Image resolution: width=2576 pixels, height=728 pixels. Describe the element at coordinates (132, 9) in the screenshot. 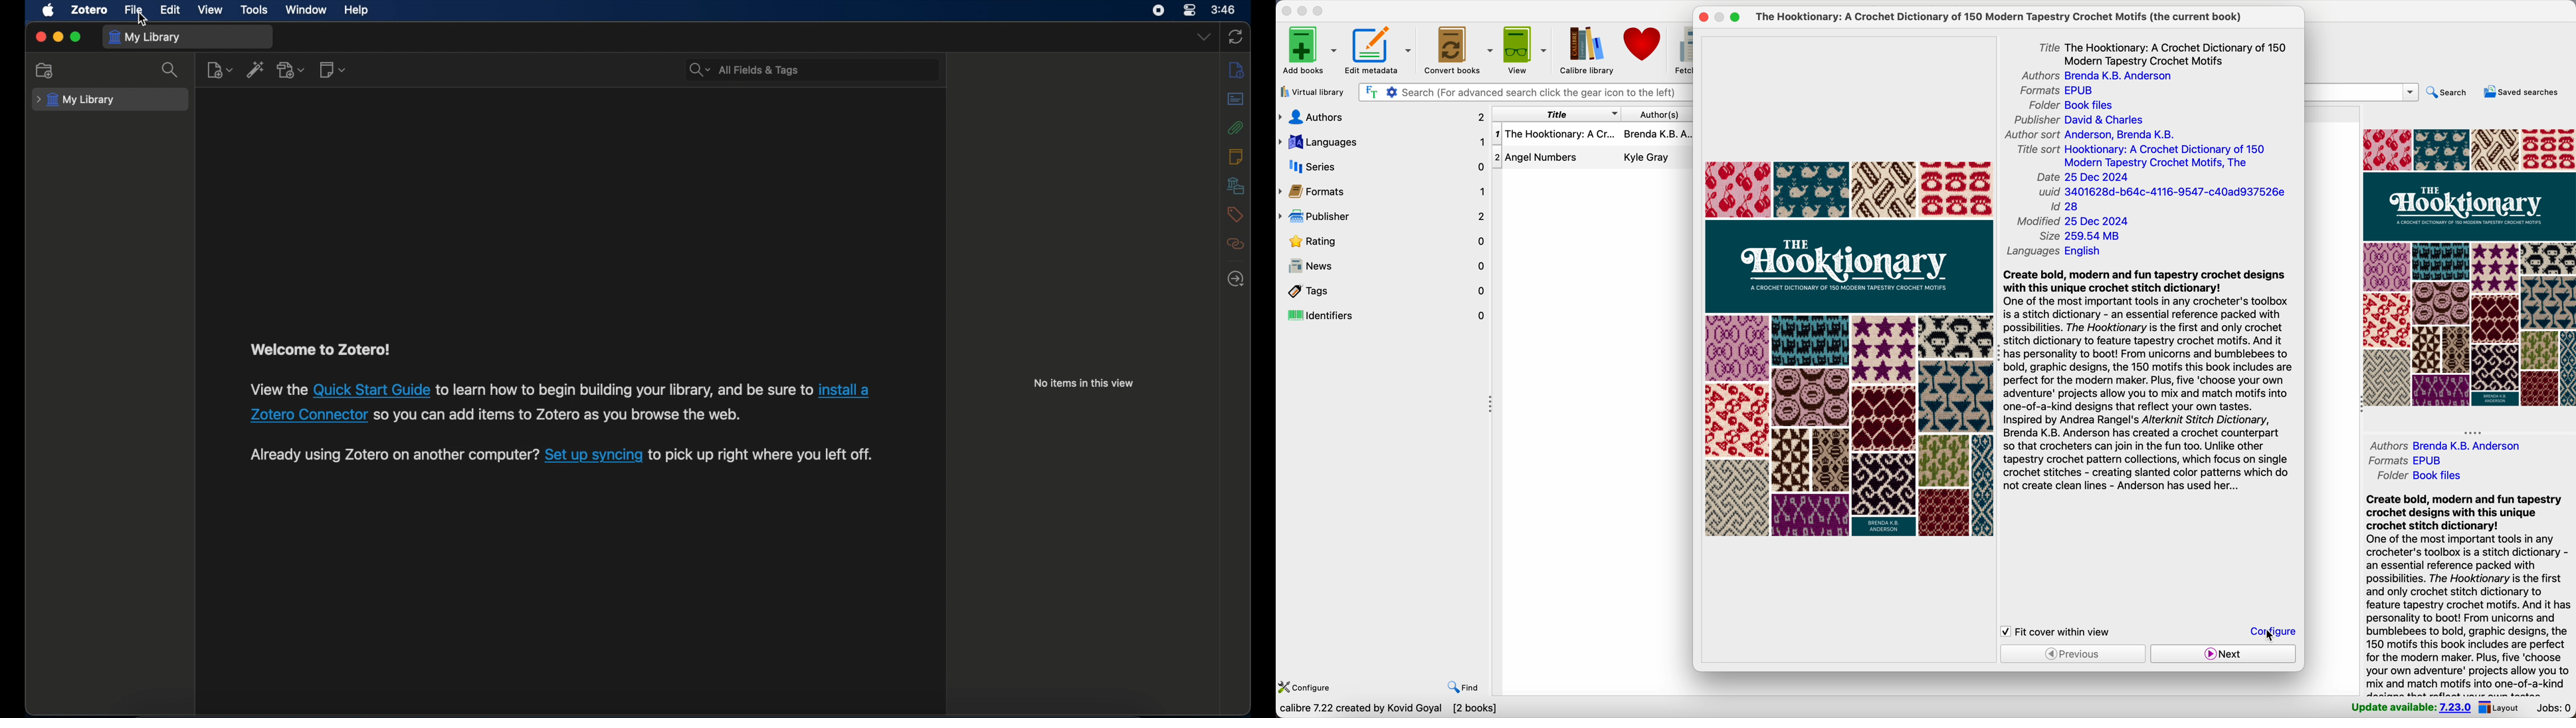

I see `file` at that location.